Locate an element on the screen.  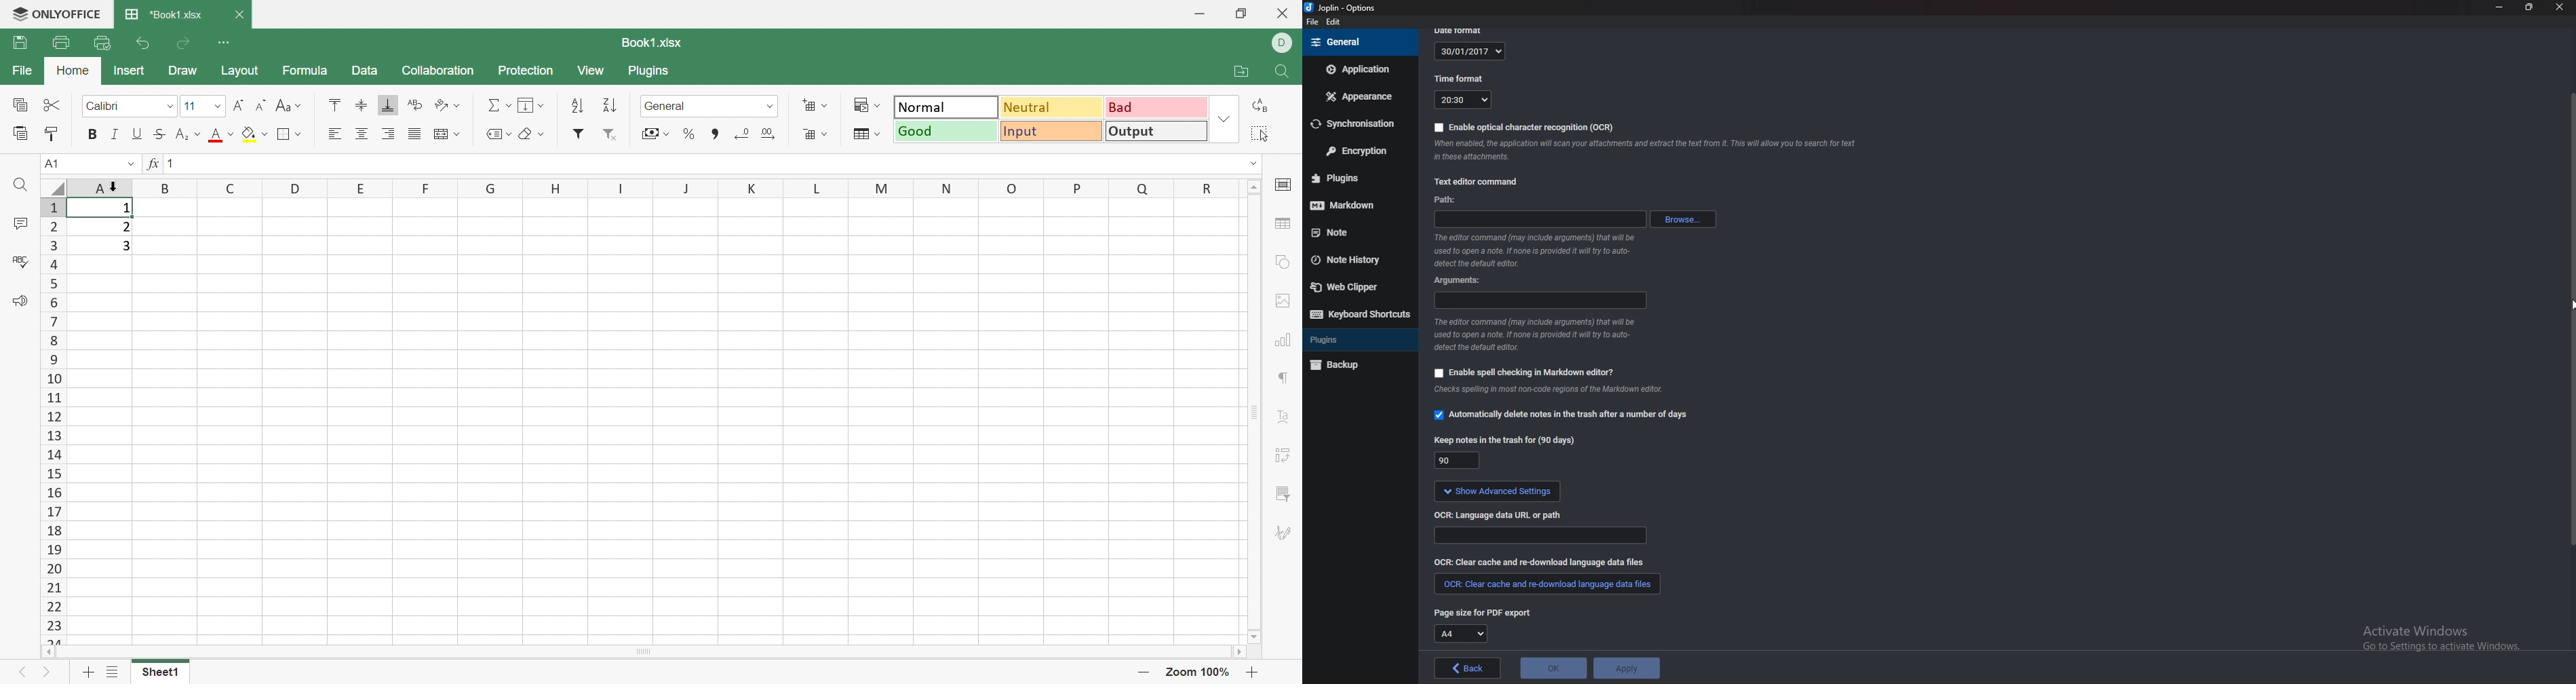
Encryption is located at coordinates (1354, 151).